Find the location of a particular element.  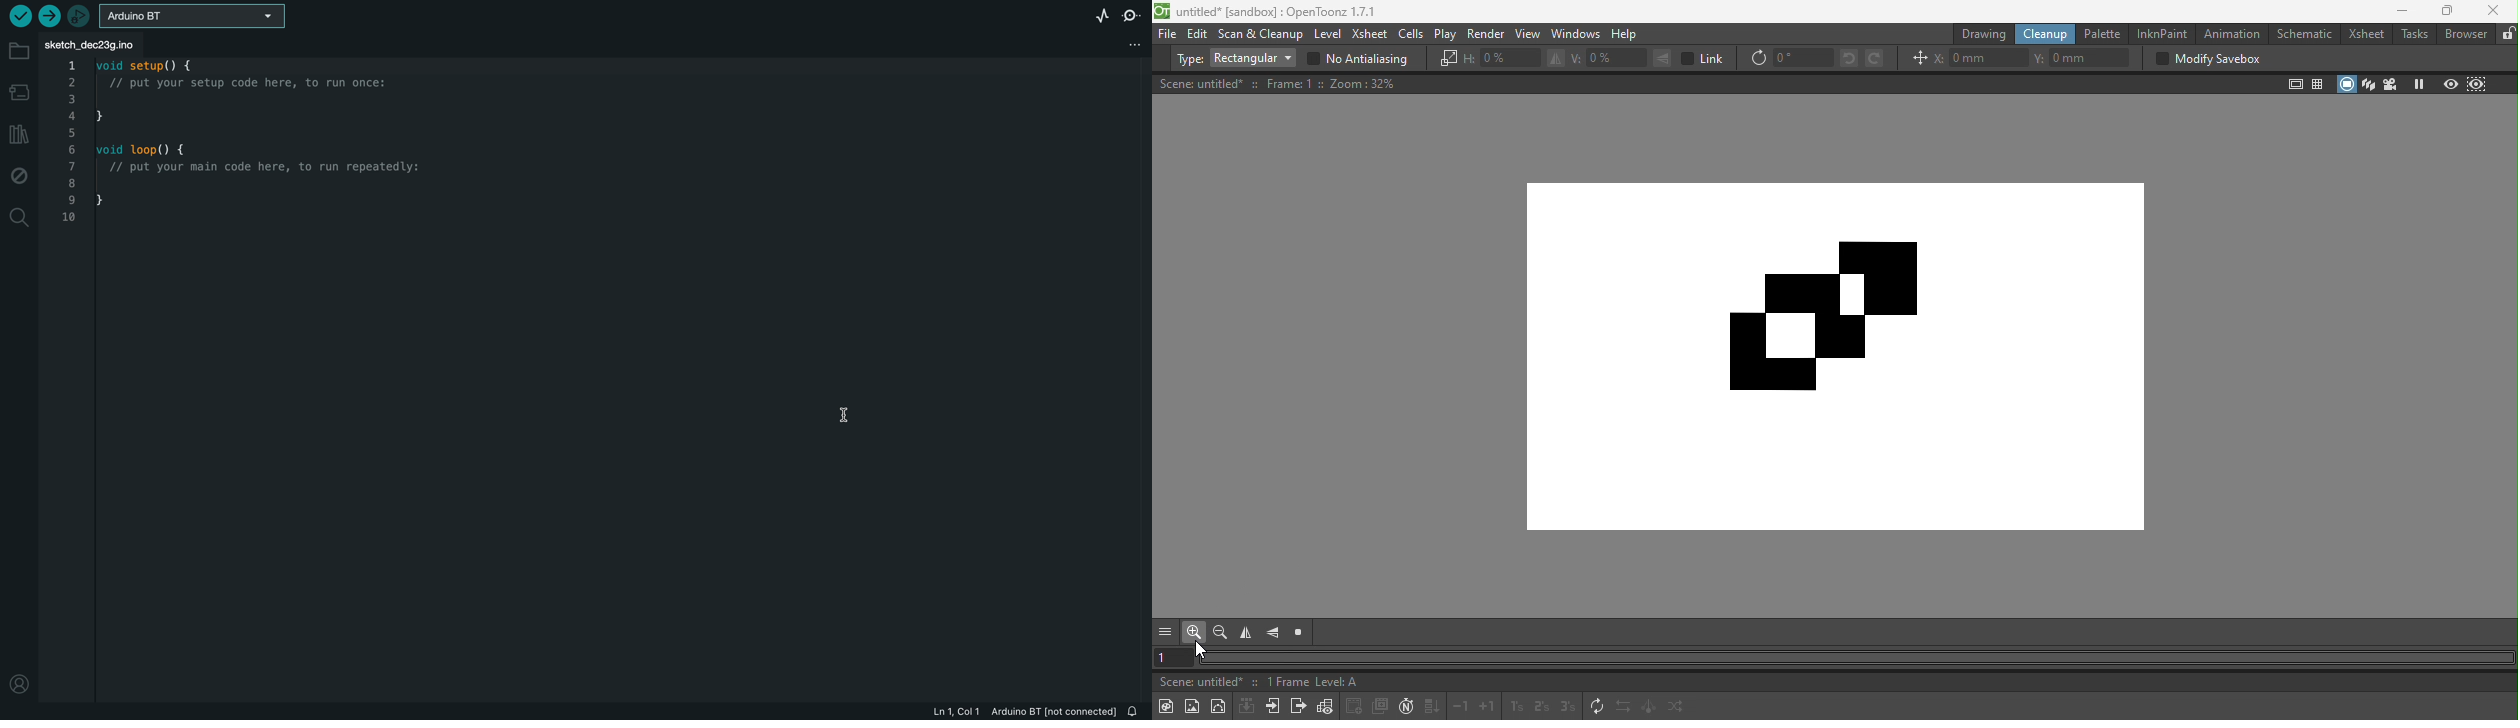

notification is located at coordinates (1135, 711).